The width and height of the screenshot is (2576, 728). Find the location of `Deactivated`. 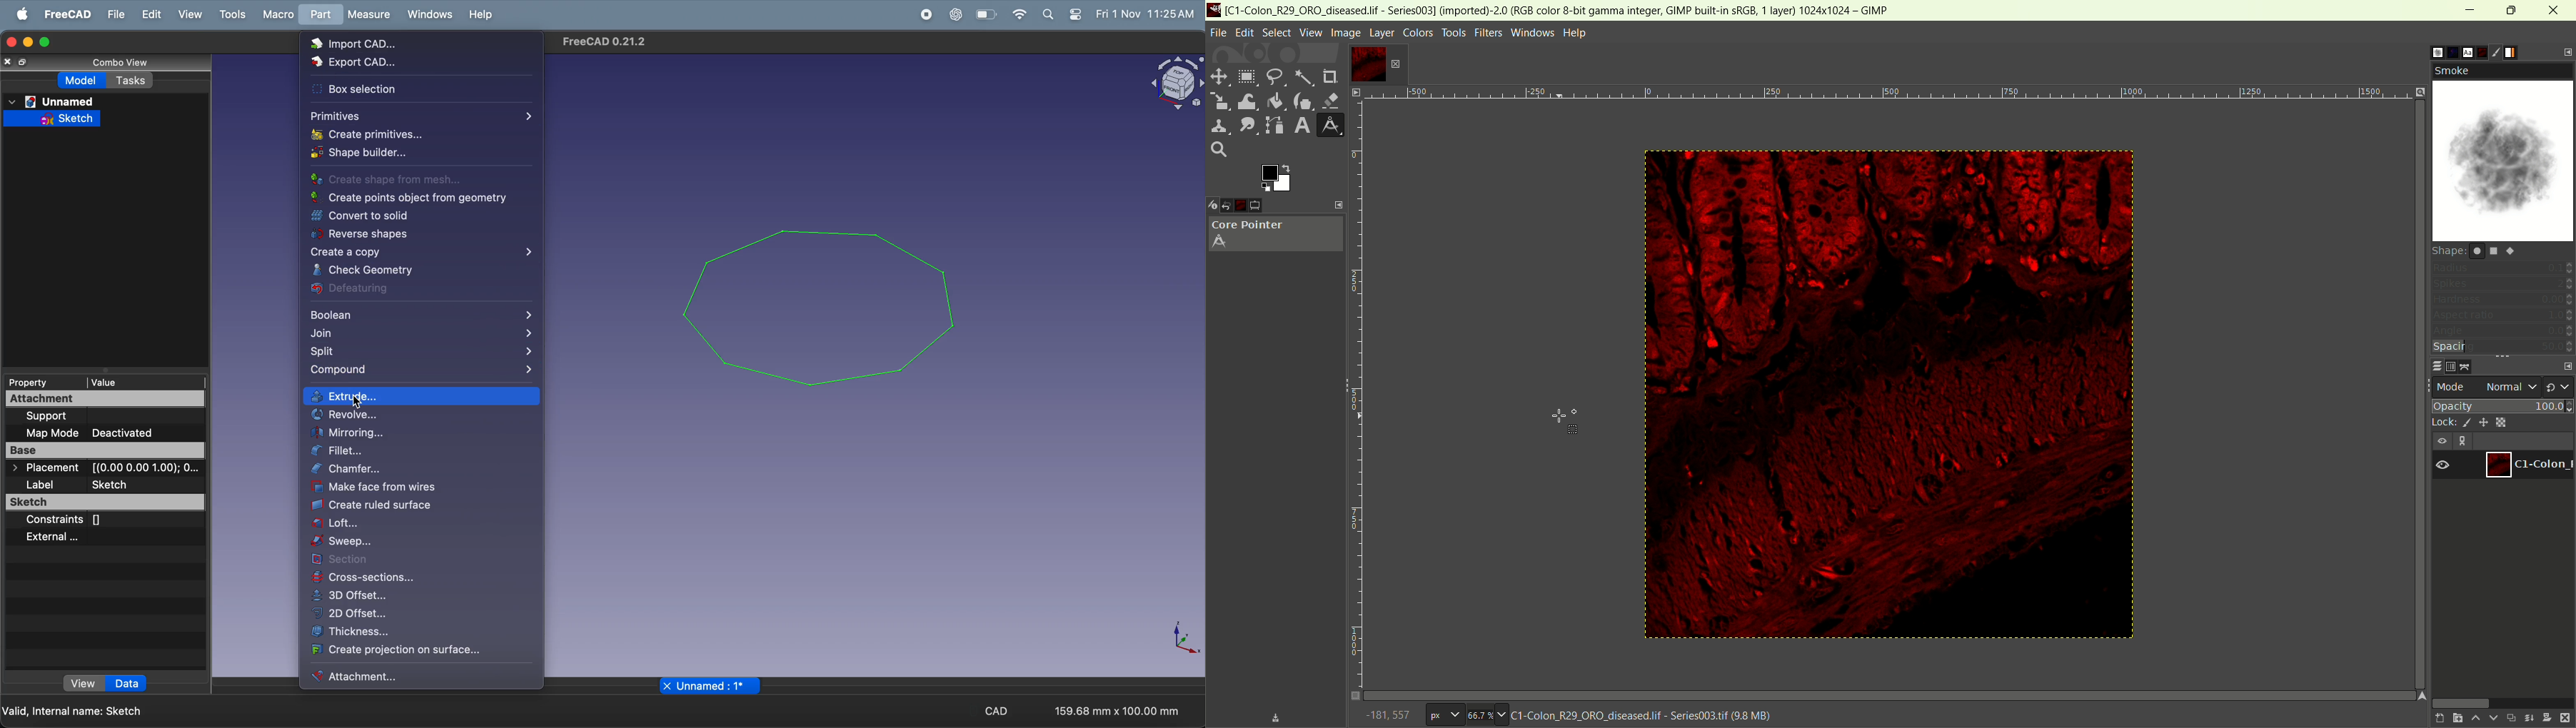

Deactivated is located at coordinates (124, 432).